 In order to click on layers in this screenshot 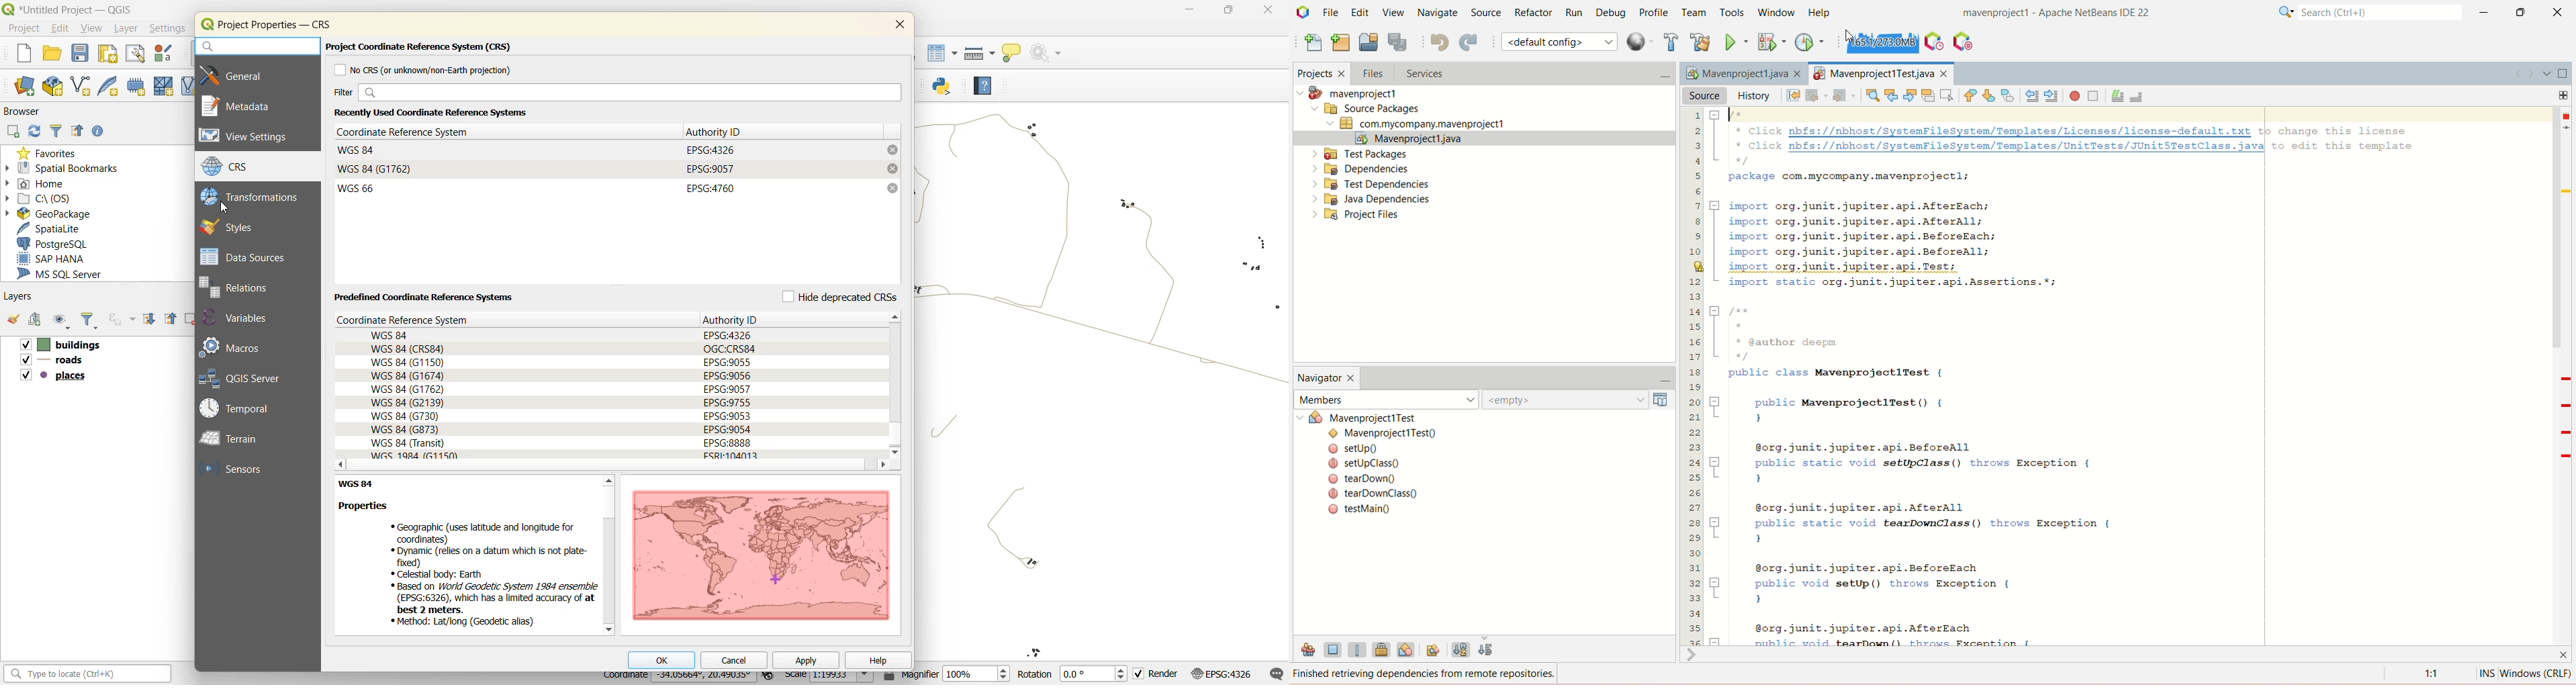, I will do `click(17, 297)`.